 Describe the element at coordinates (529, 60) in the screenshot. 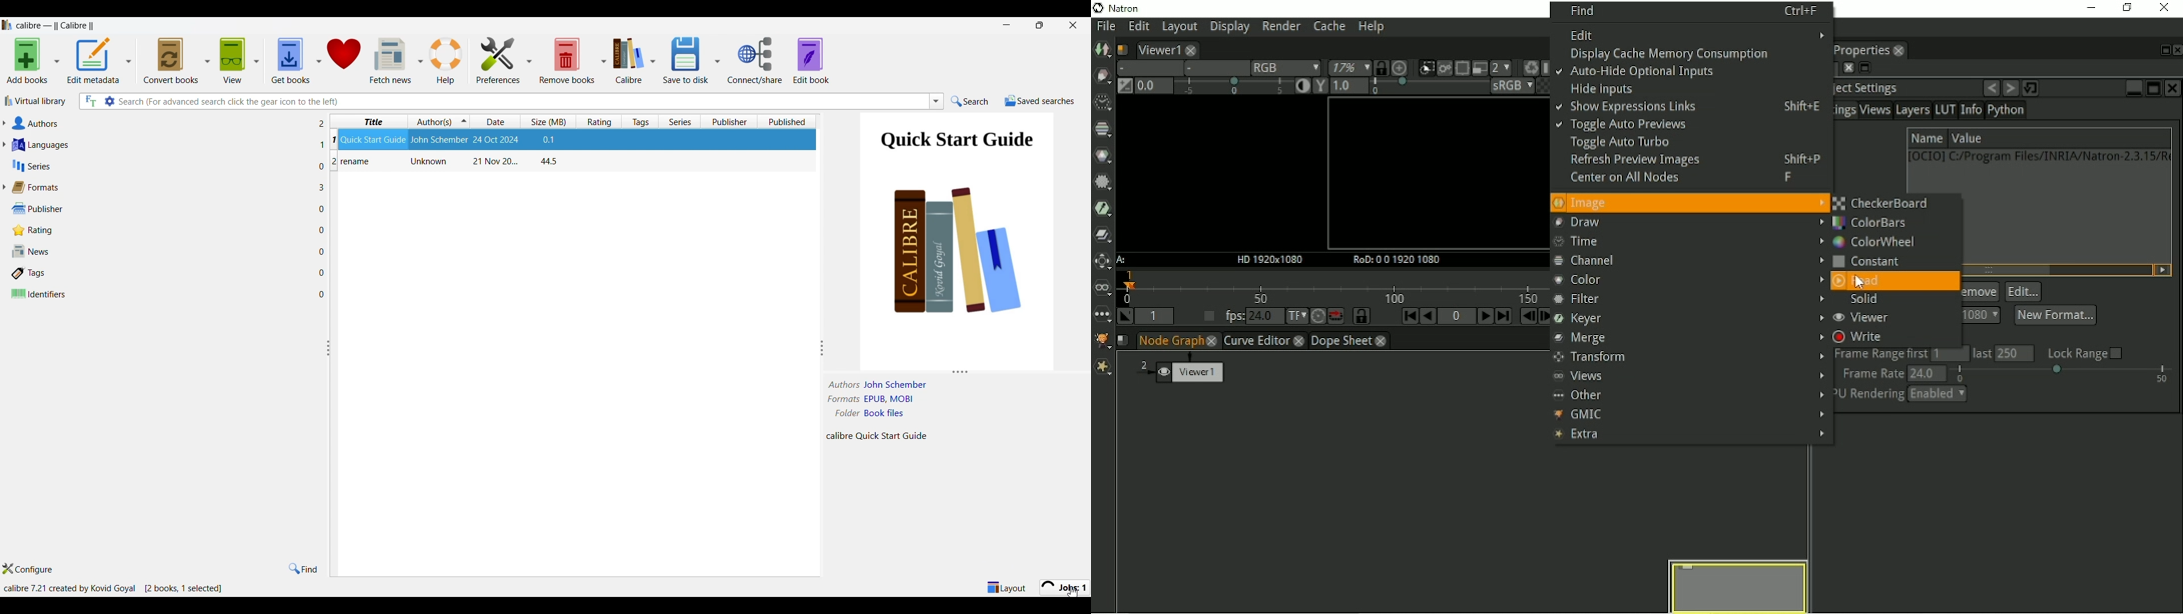

I see `Preference column` at that location.